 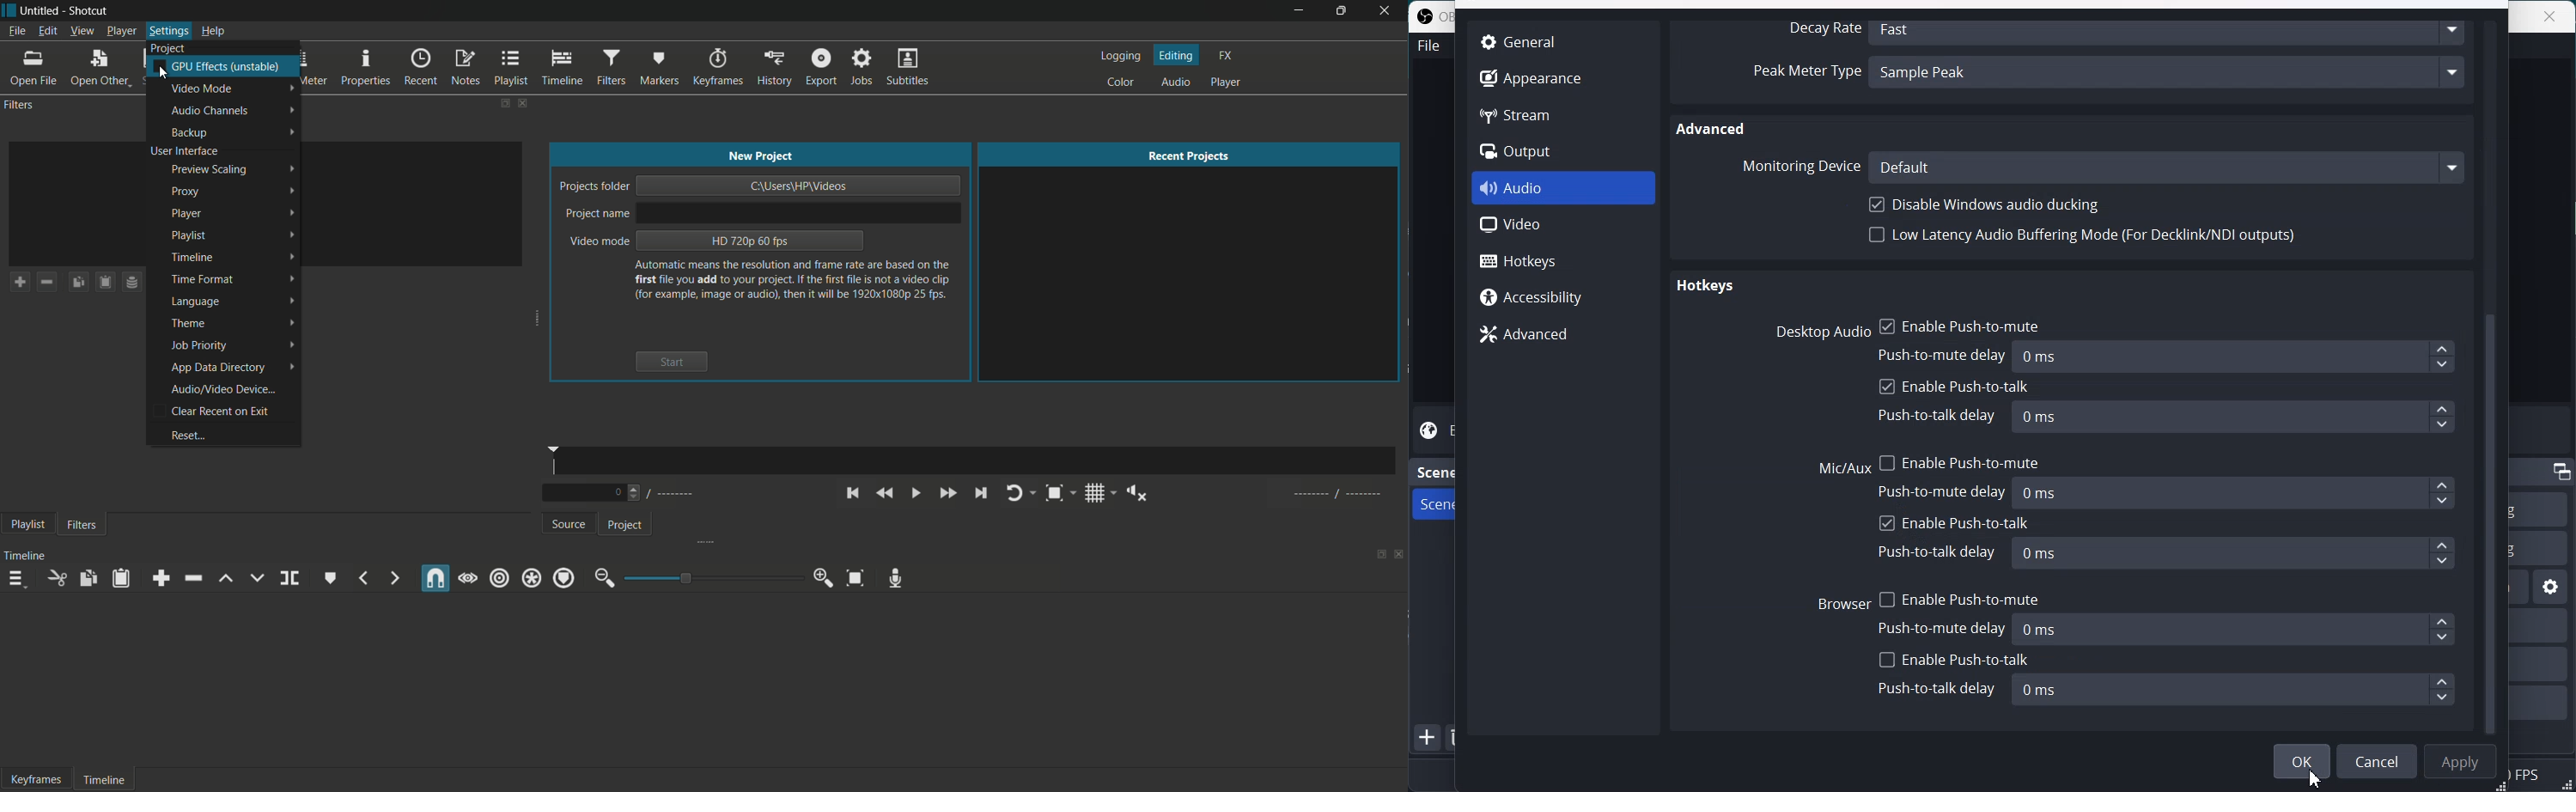 What do you see at coordinates (2170, 75) in the screenshot?
I see `Sample Peak` at bounding box center [2170, 75].